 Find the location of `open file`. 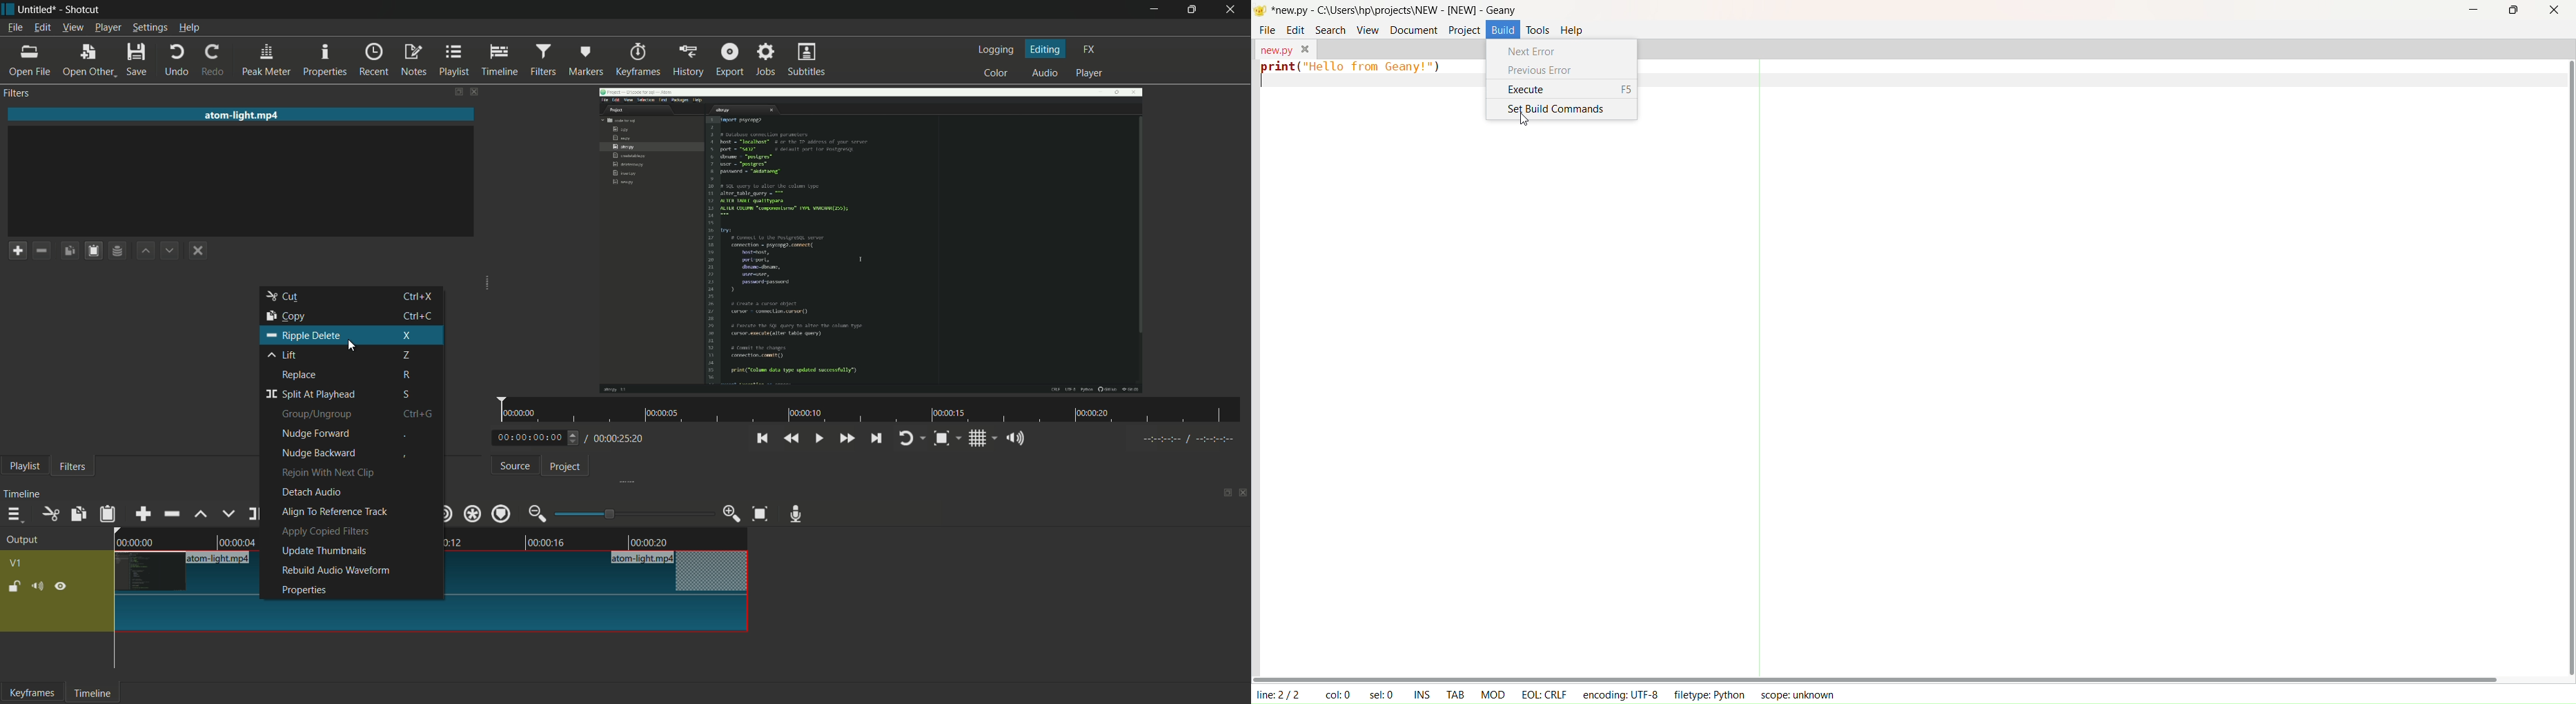

open file is located at coordinates (29, 60).